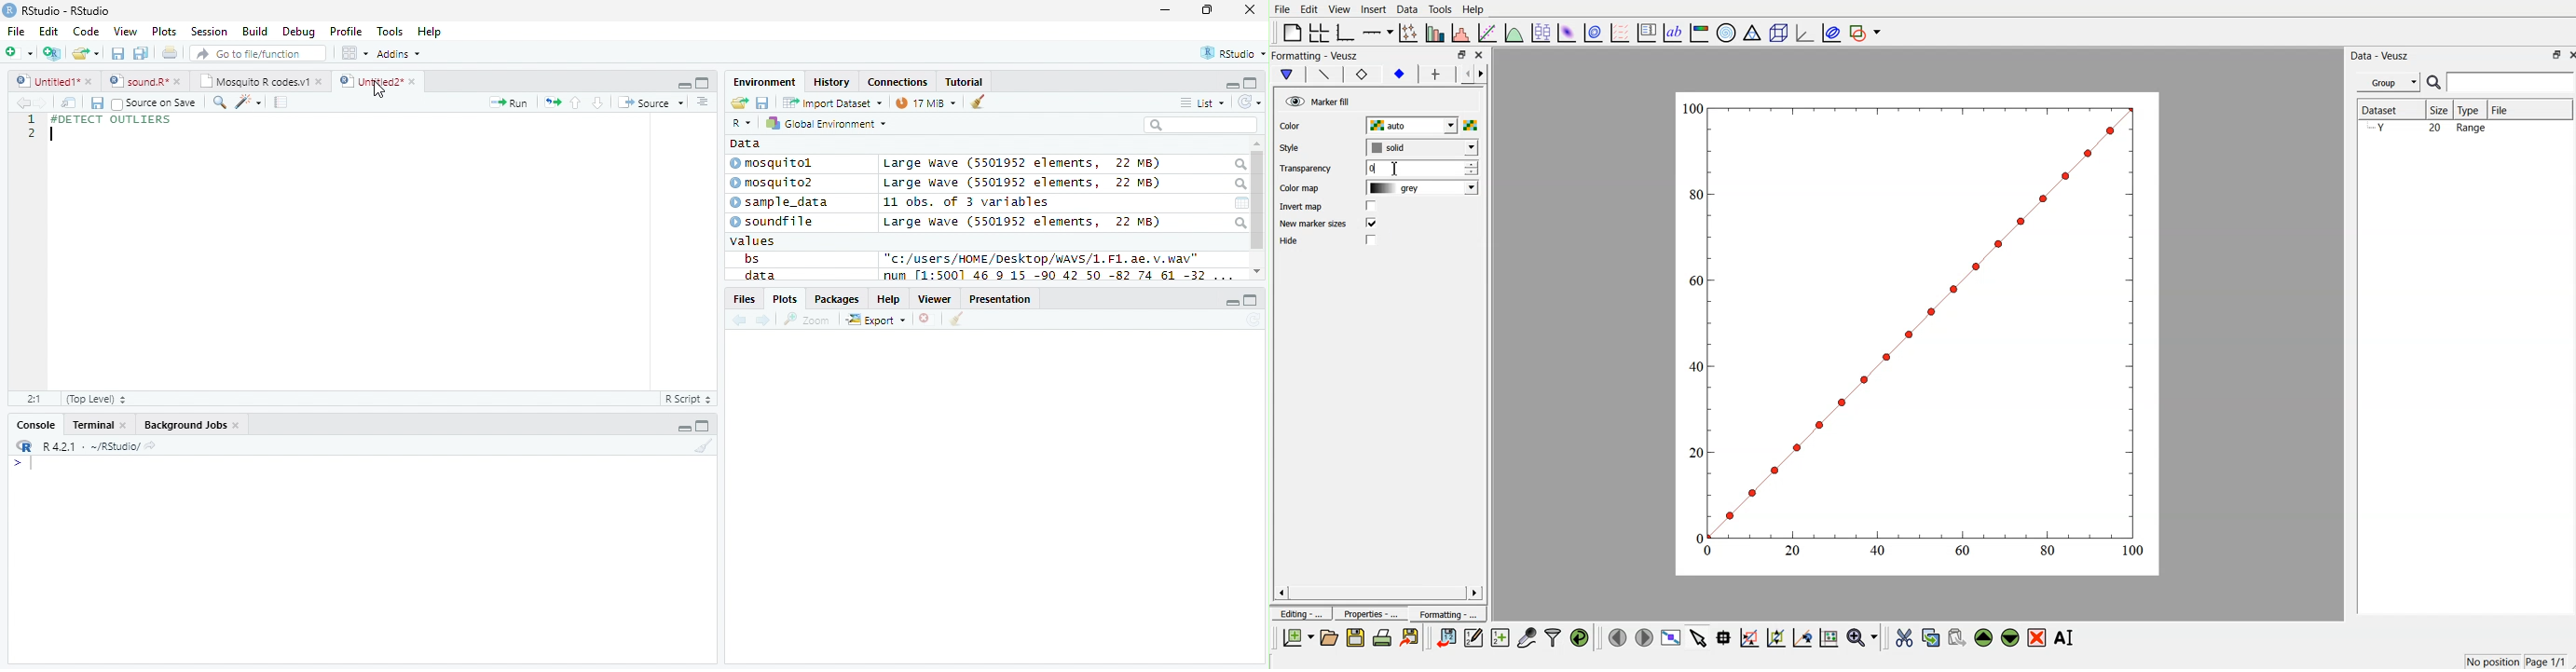 The height and width of the screenshot is (672, 2576). Describe the element at coordinates (281, 102) in the screenshot. I see `Compile report` at that location.